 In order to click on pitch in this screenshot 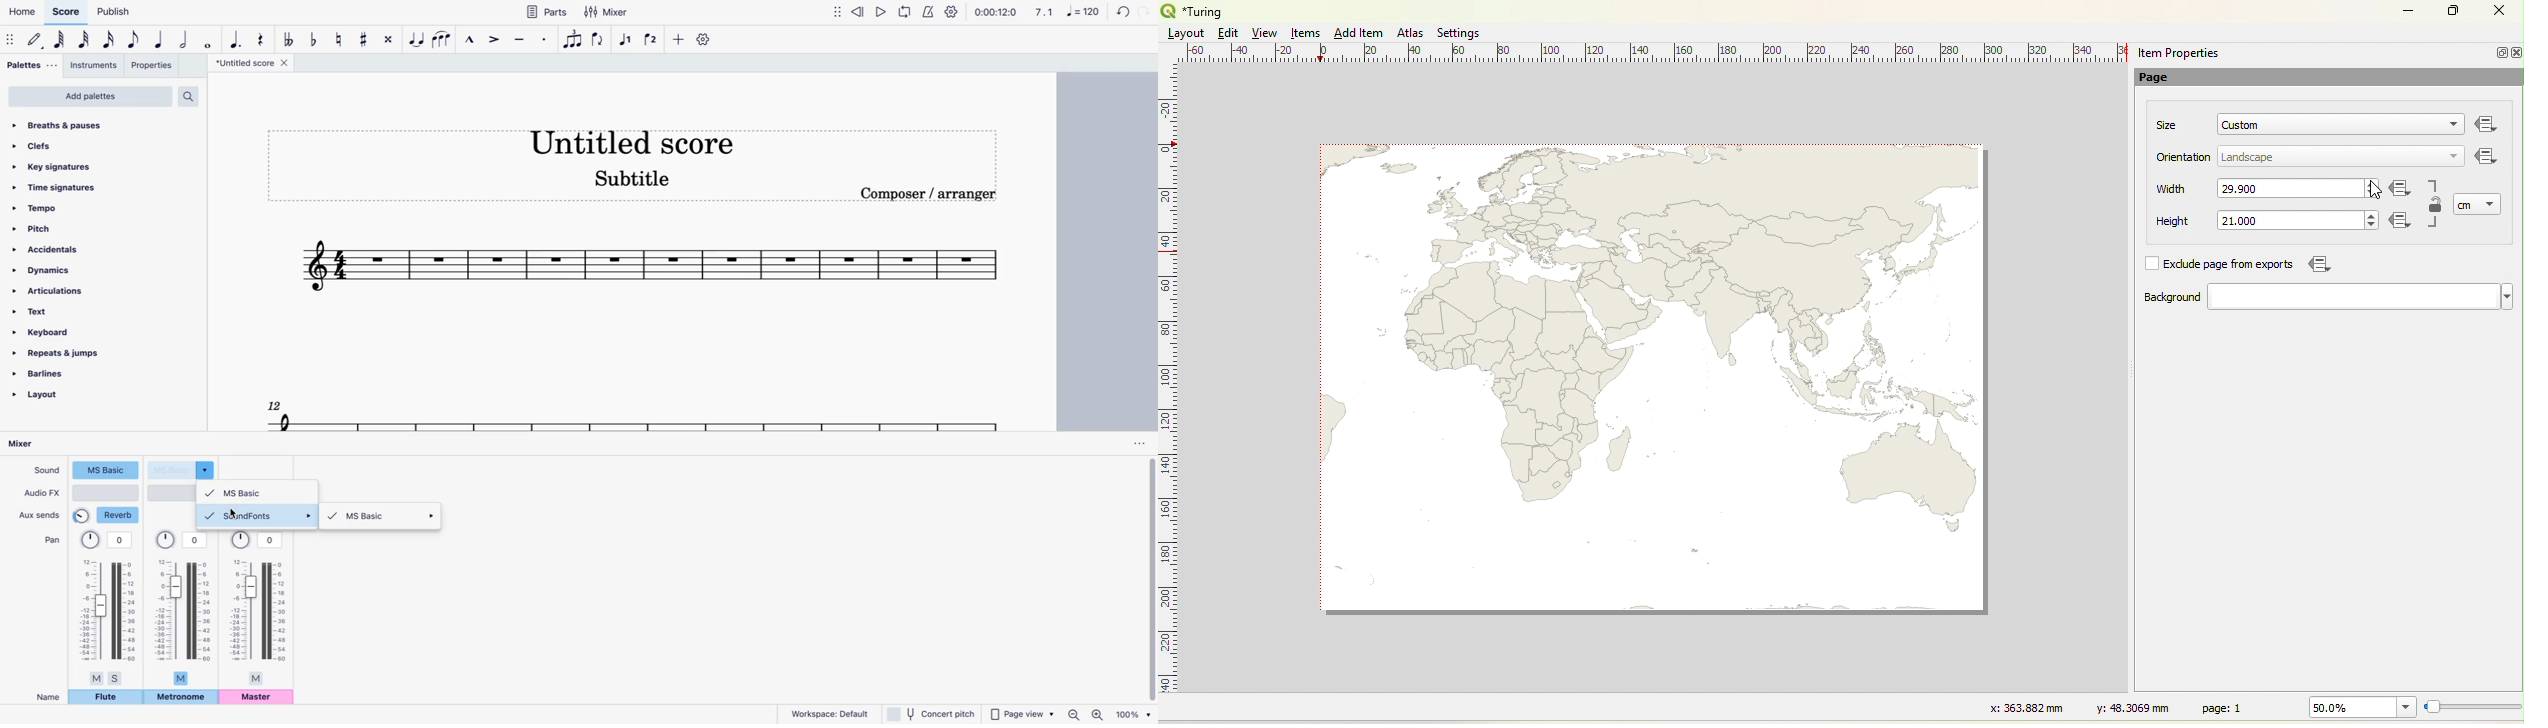, I will do `click(81, 228)`.